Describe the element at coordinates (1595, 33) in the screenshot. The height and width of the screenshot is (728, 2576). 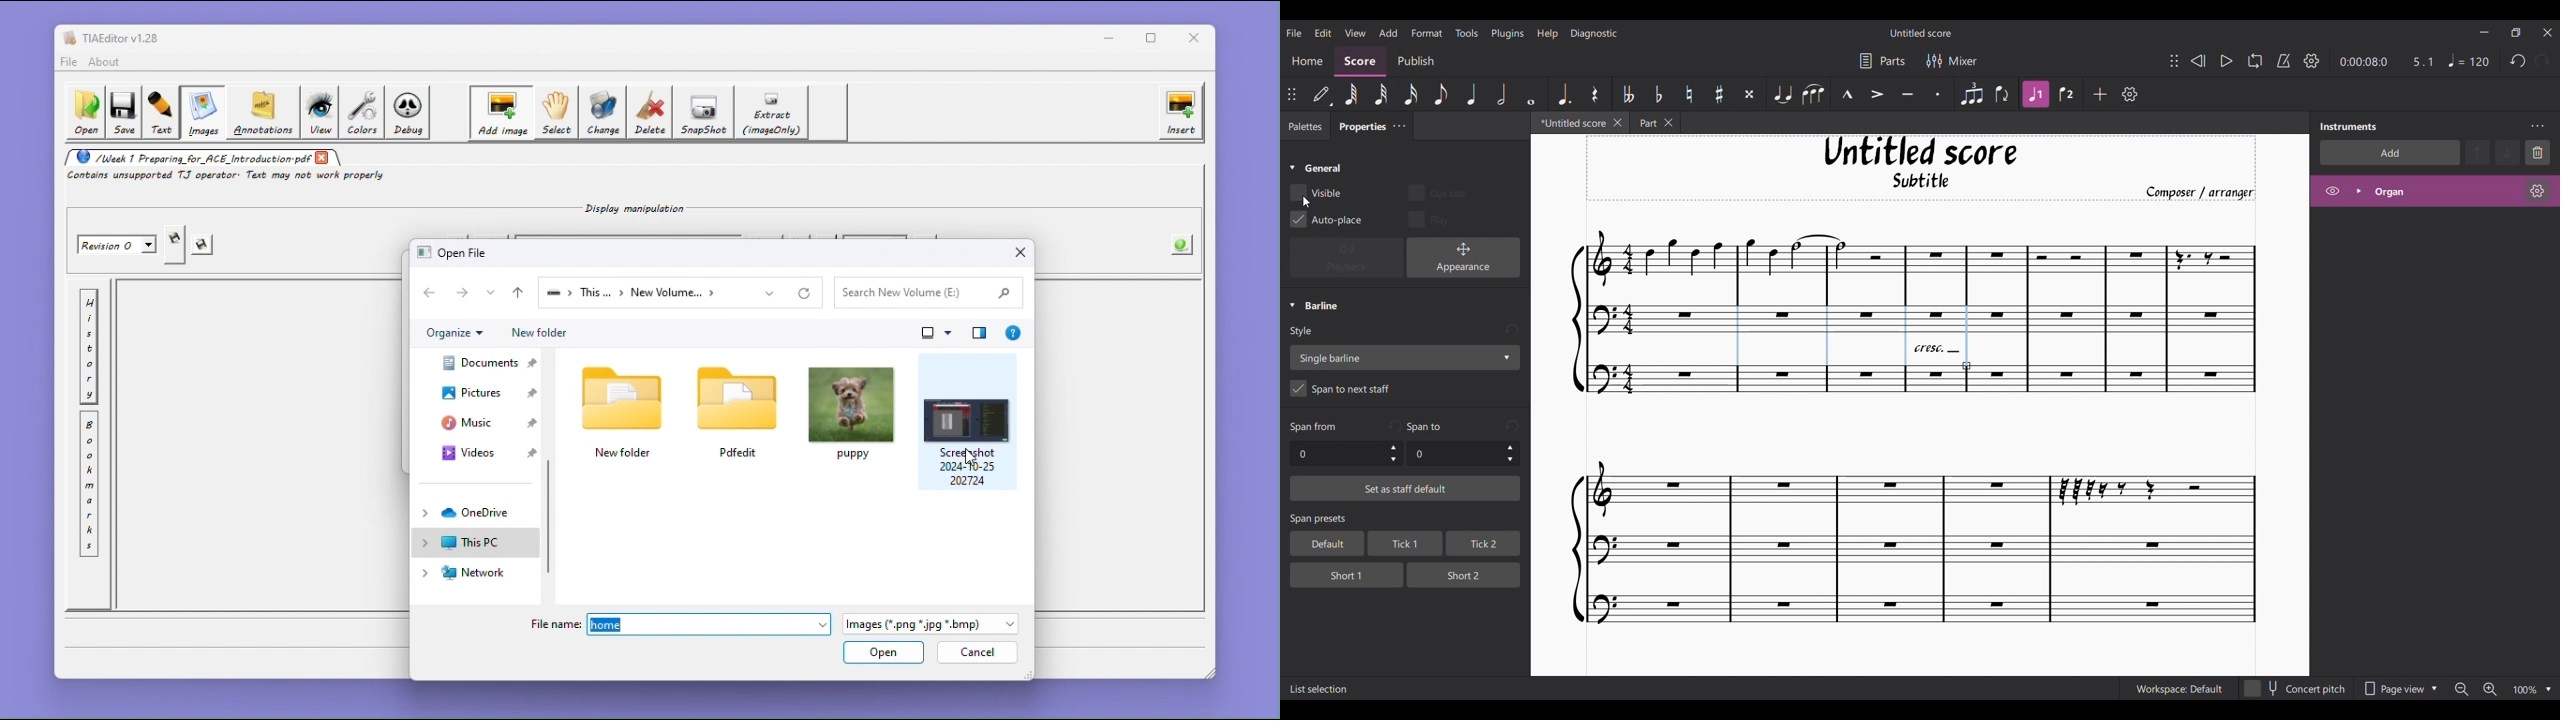
I see `Diagnostic menu` at that location.